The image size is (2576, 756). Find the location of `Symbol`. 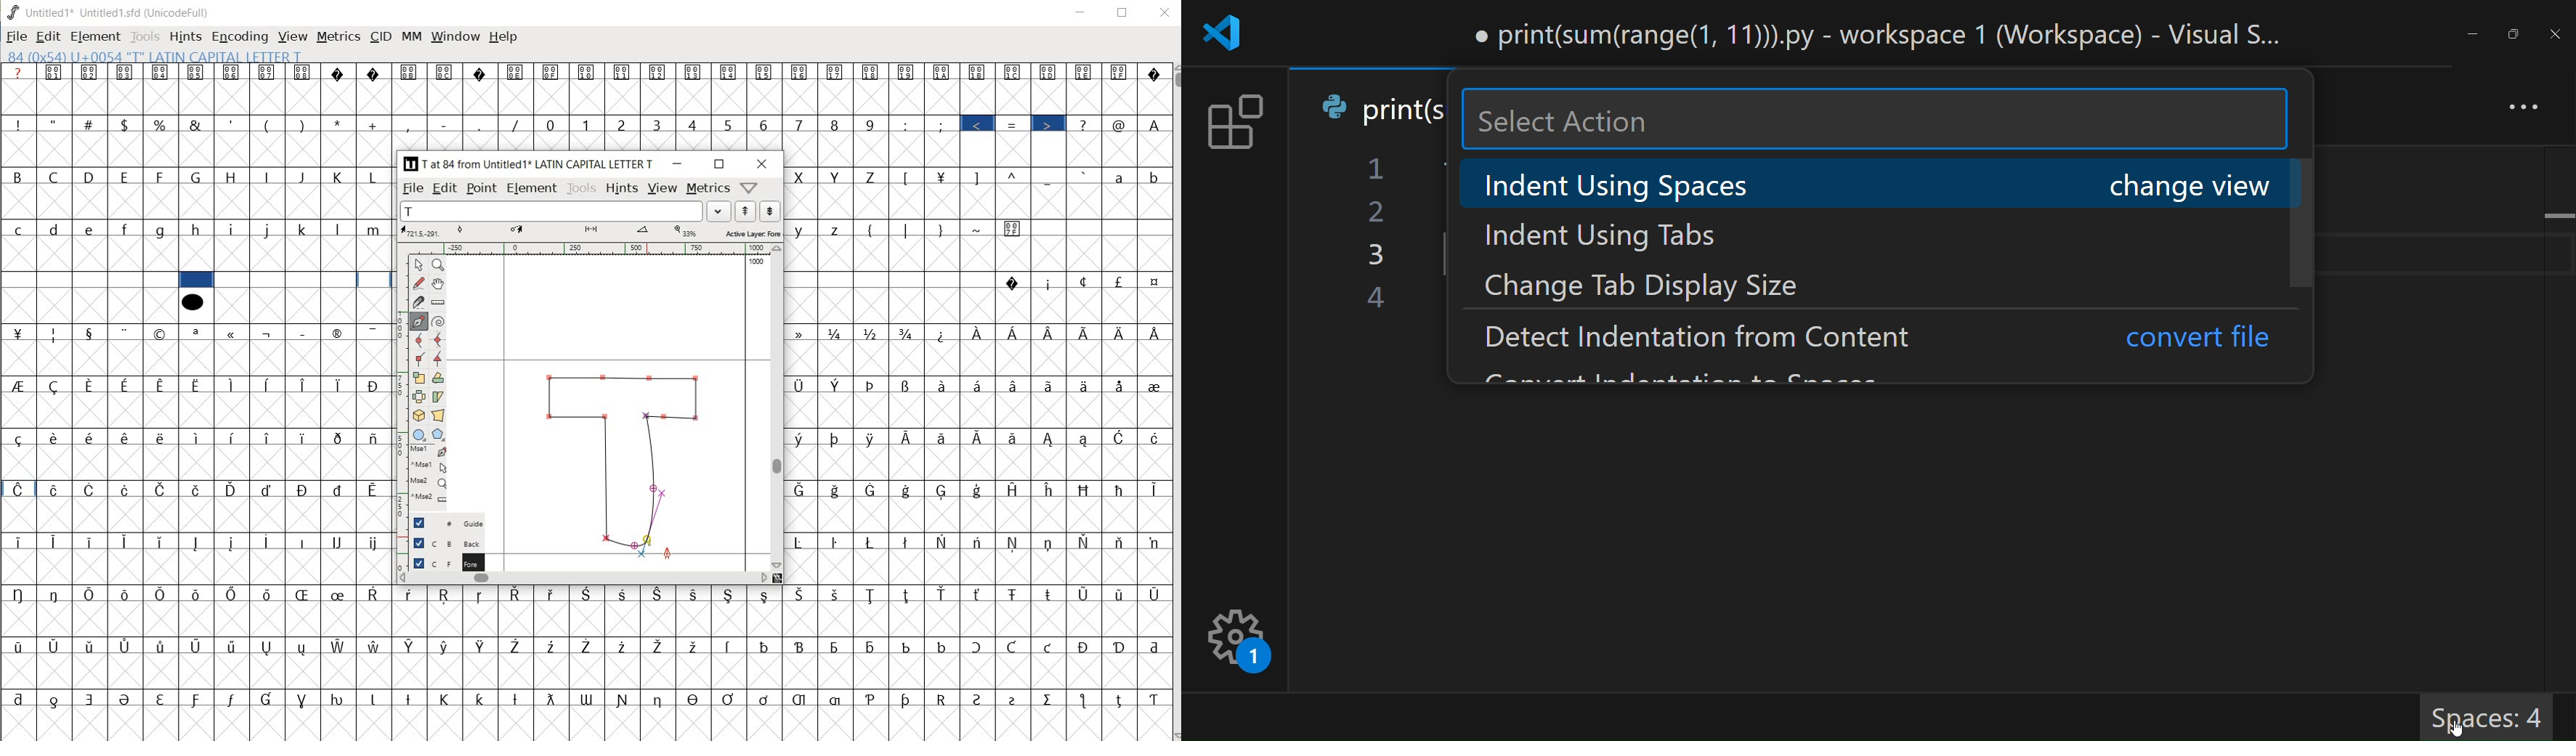

Symbol is located at coordinates (1014, 593).